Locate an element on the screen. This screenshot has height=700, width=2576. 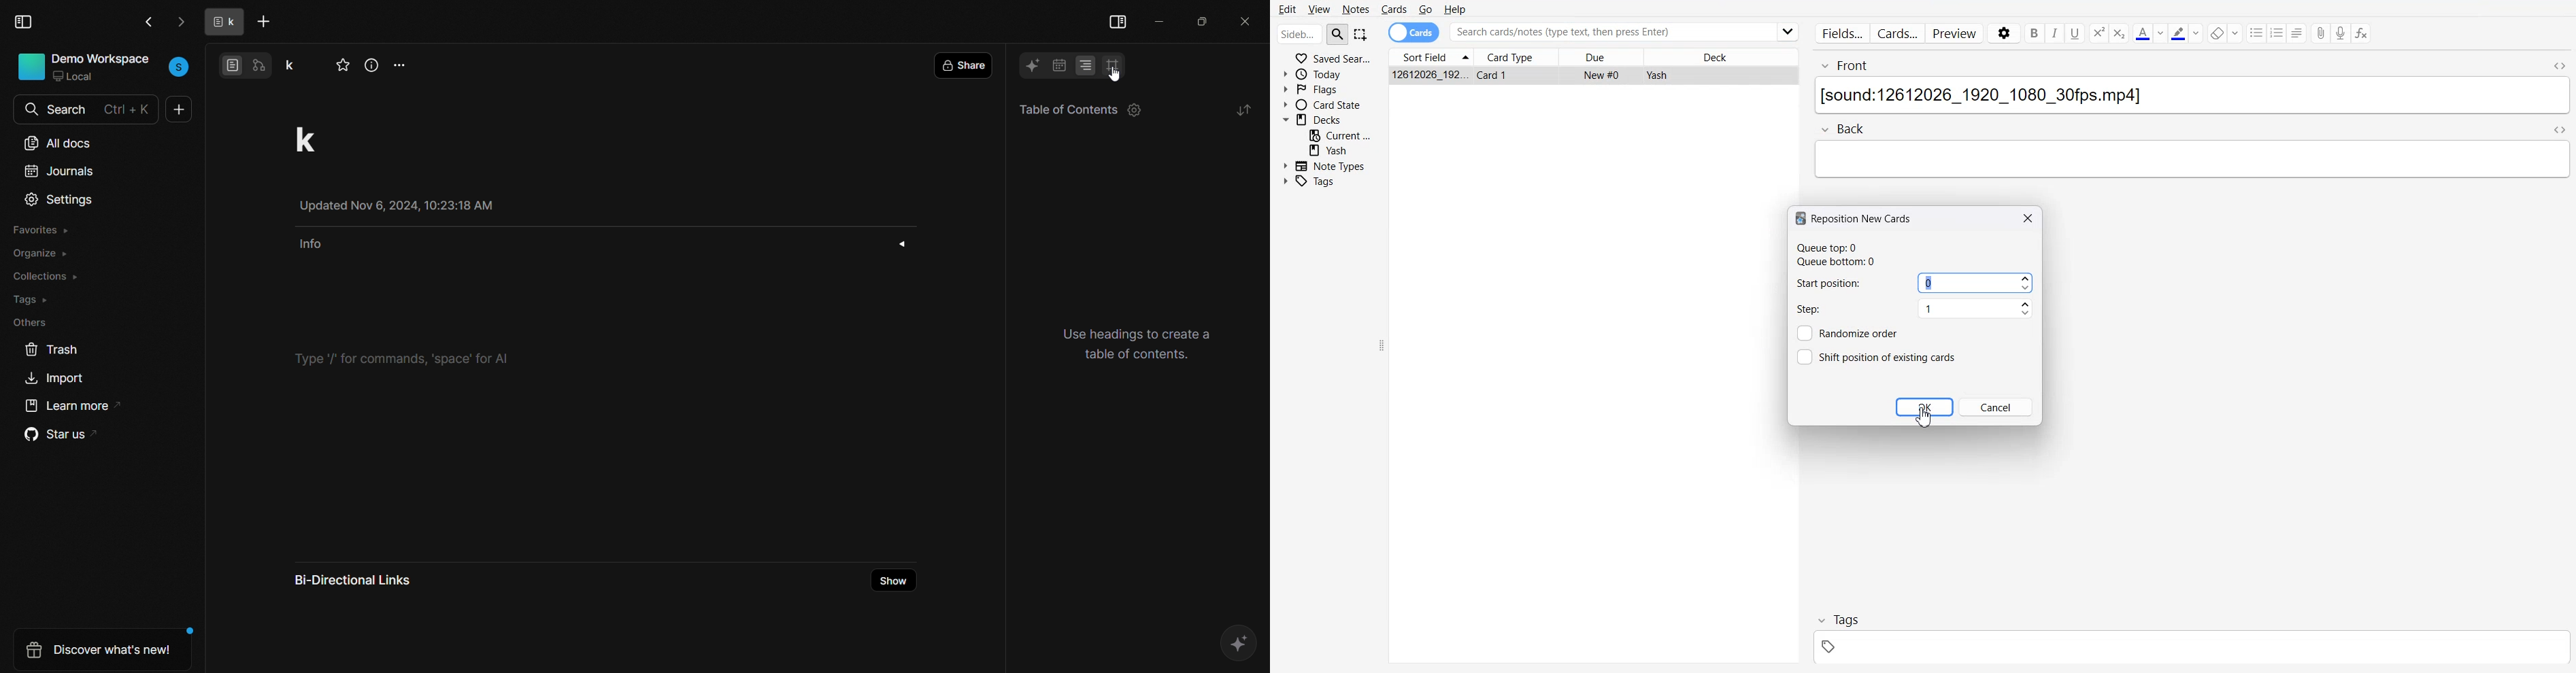
setting is located at coordinates (1136, 112).